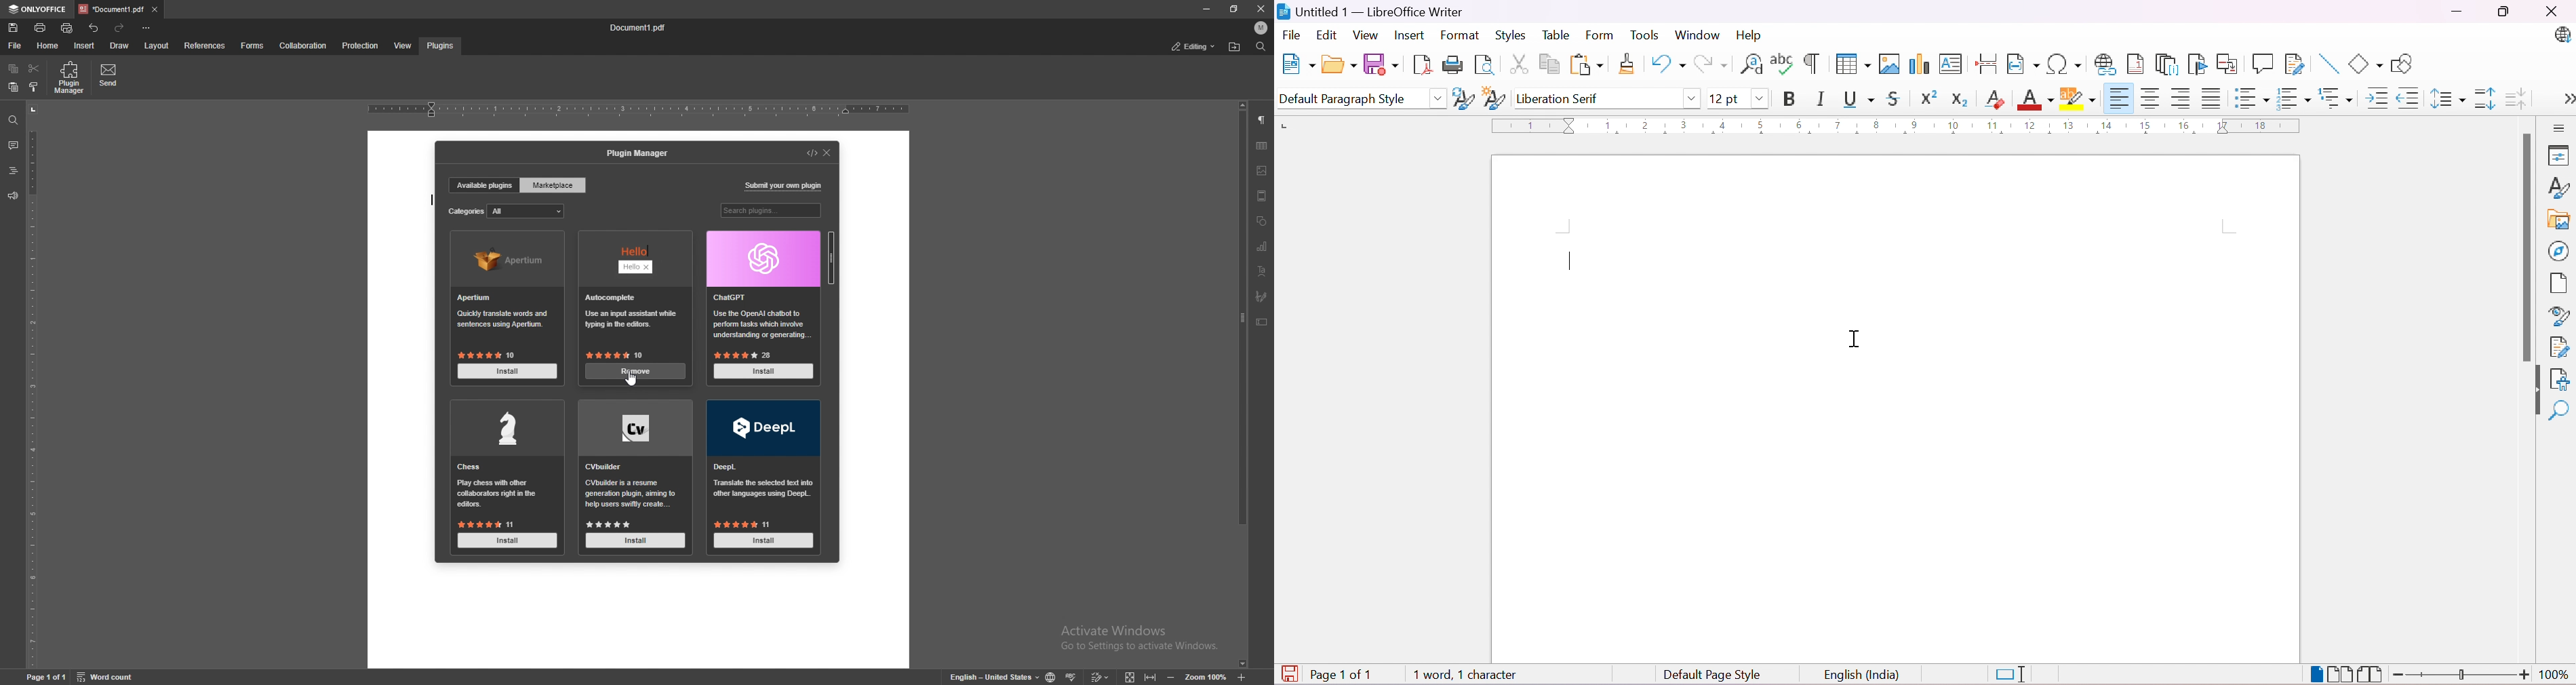 The width and height of the screenshot is (2576, 700). Describe the element at coordinates (2296, 64) in the screenshot. I see `Show Track Changes Functions` at that location.